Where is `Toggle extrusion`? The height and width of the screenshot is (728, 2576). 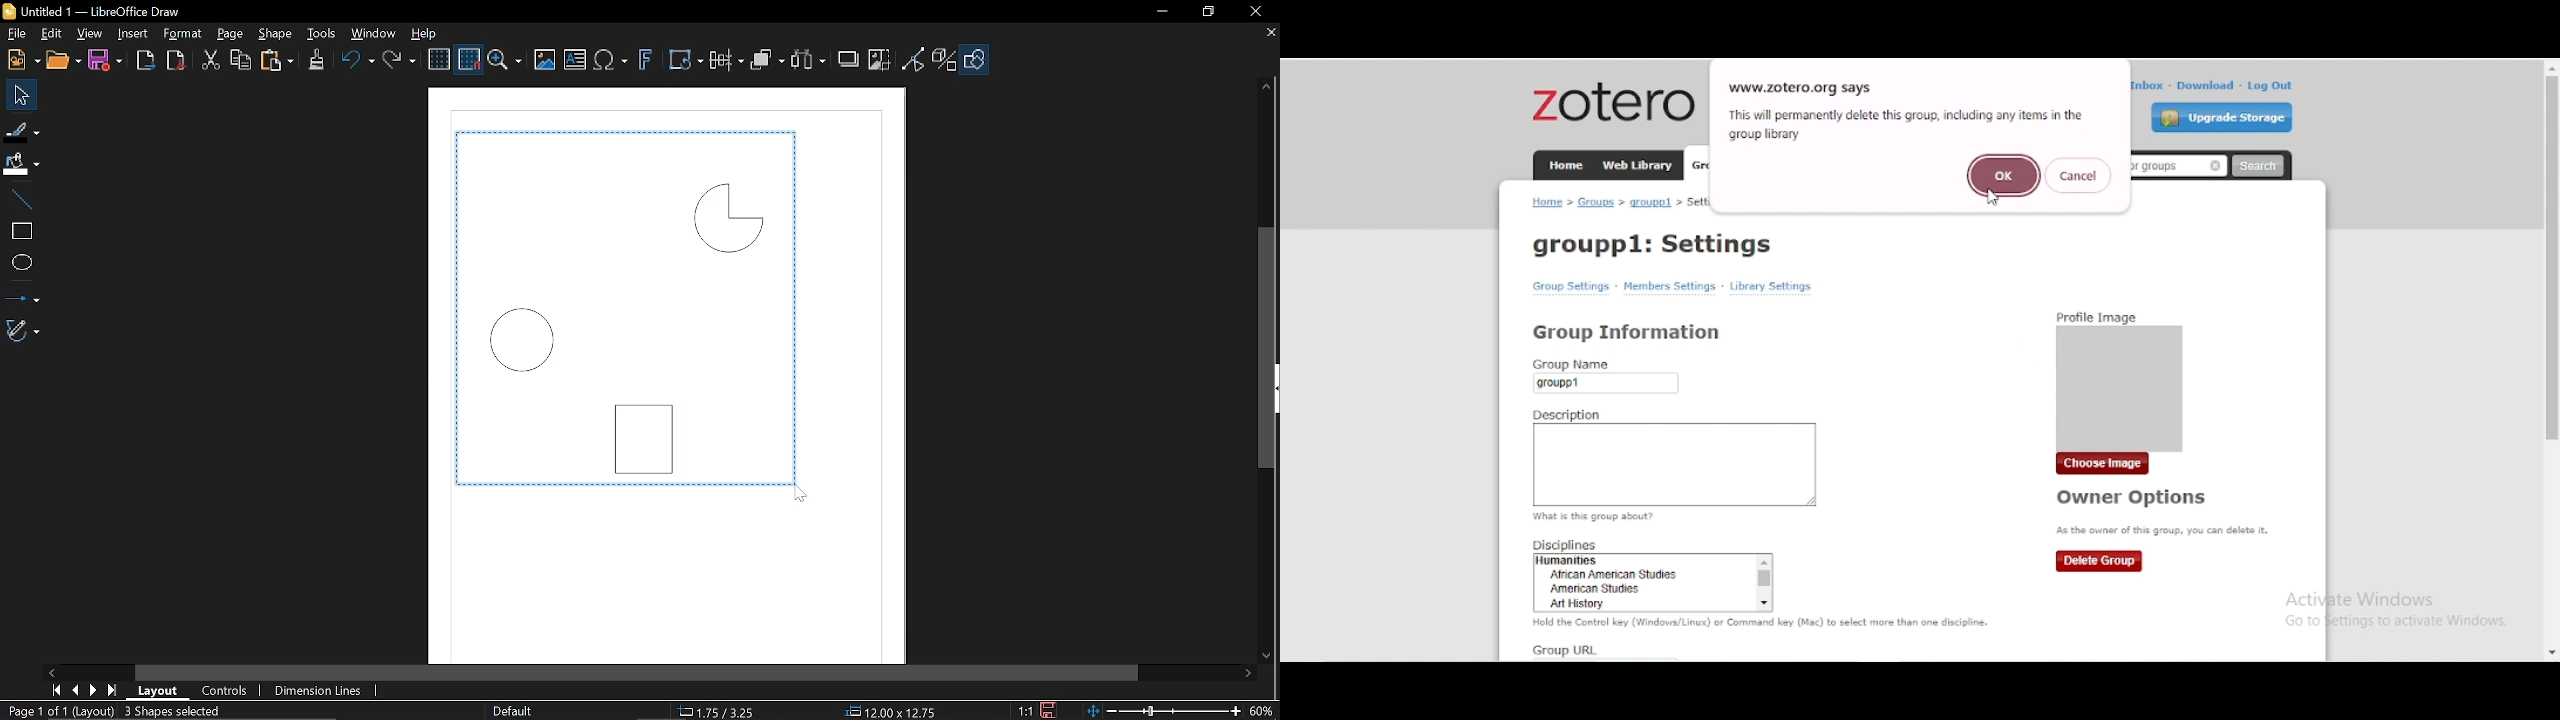 Toggle extrusion is located at coordinates (945, 60).